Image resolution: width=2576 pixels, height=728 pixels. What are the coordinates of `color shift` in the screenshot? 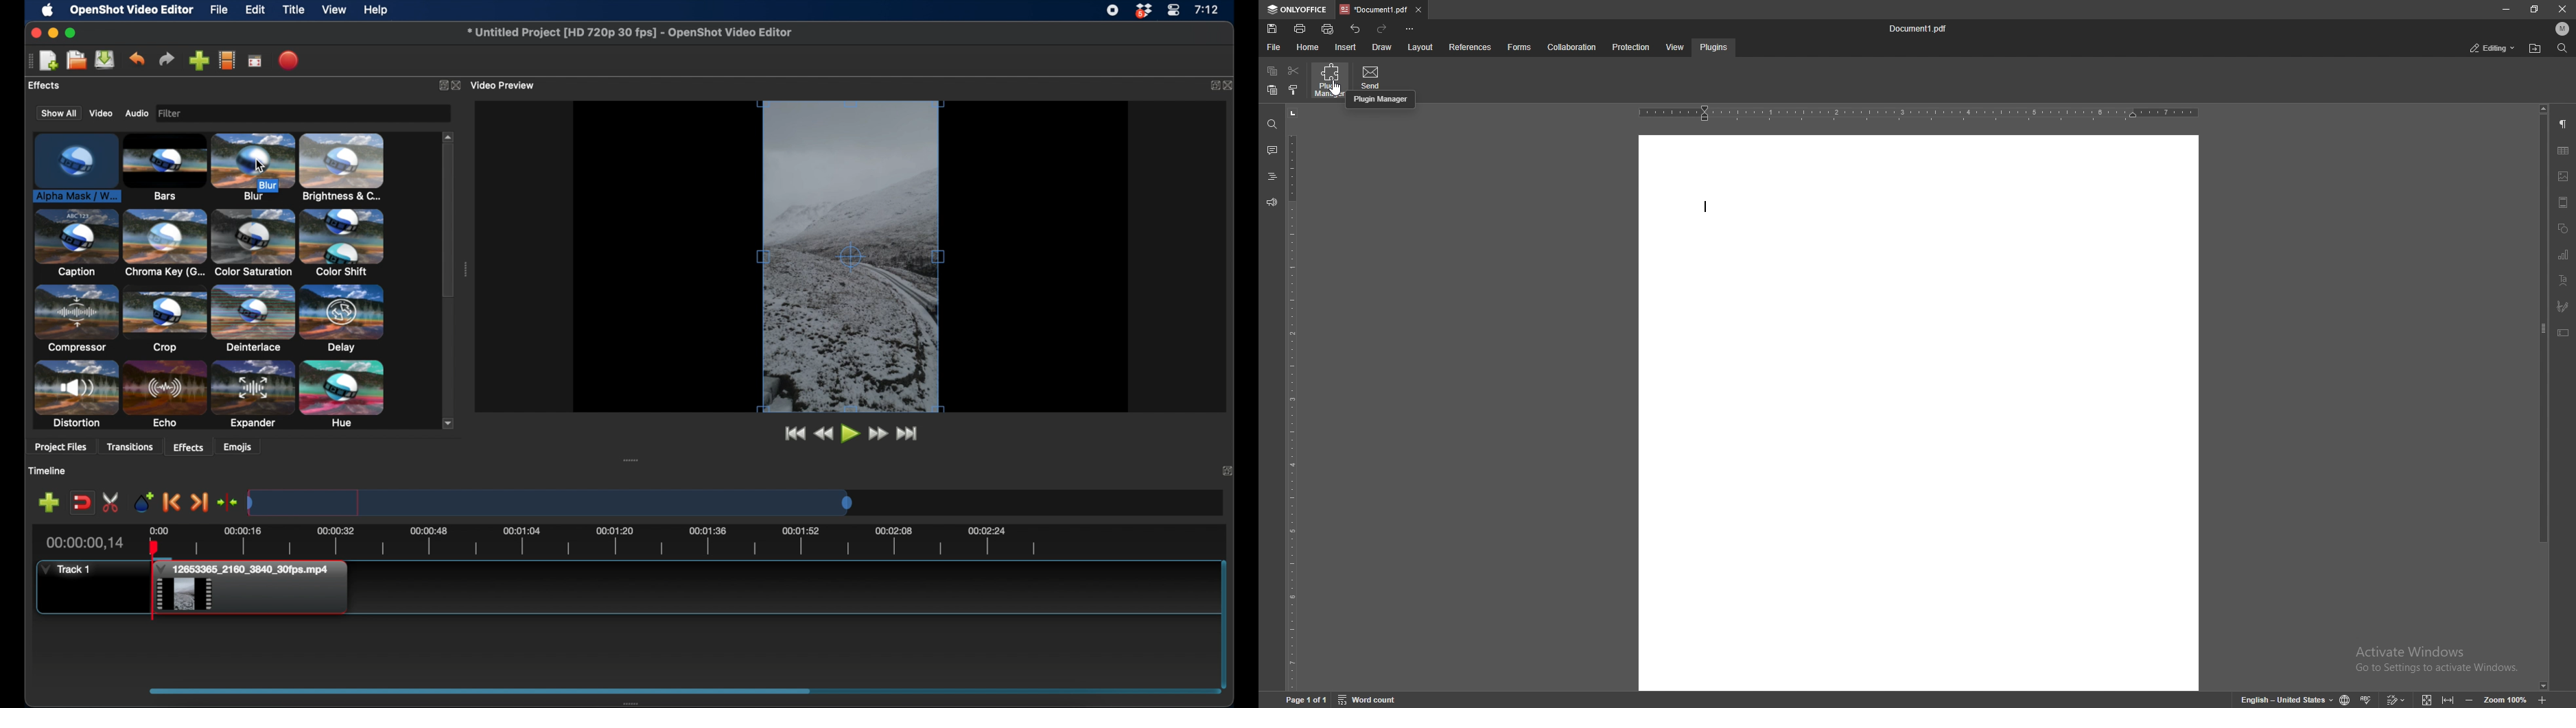 It's located at (342, 242).